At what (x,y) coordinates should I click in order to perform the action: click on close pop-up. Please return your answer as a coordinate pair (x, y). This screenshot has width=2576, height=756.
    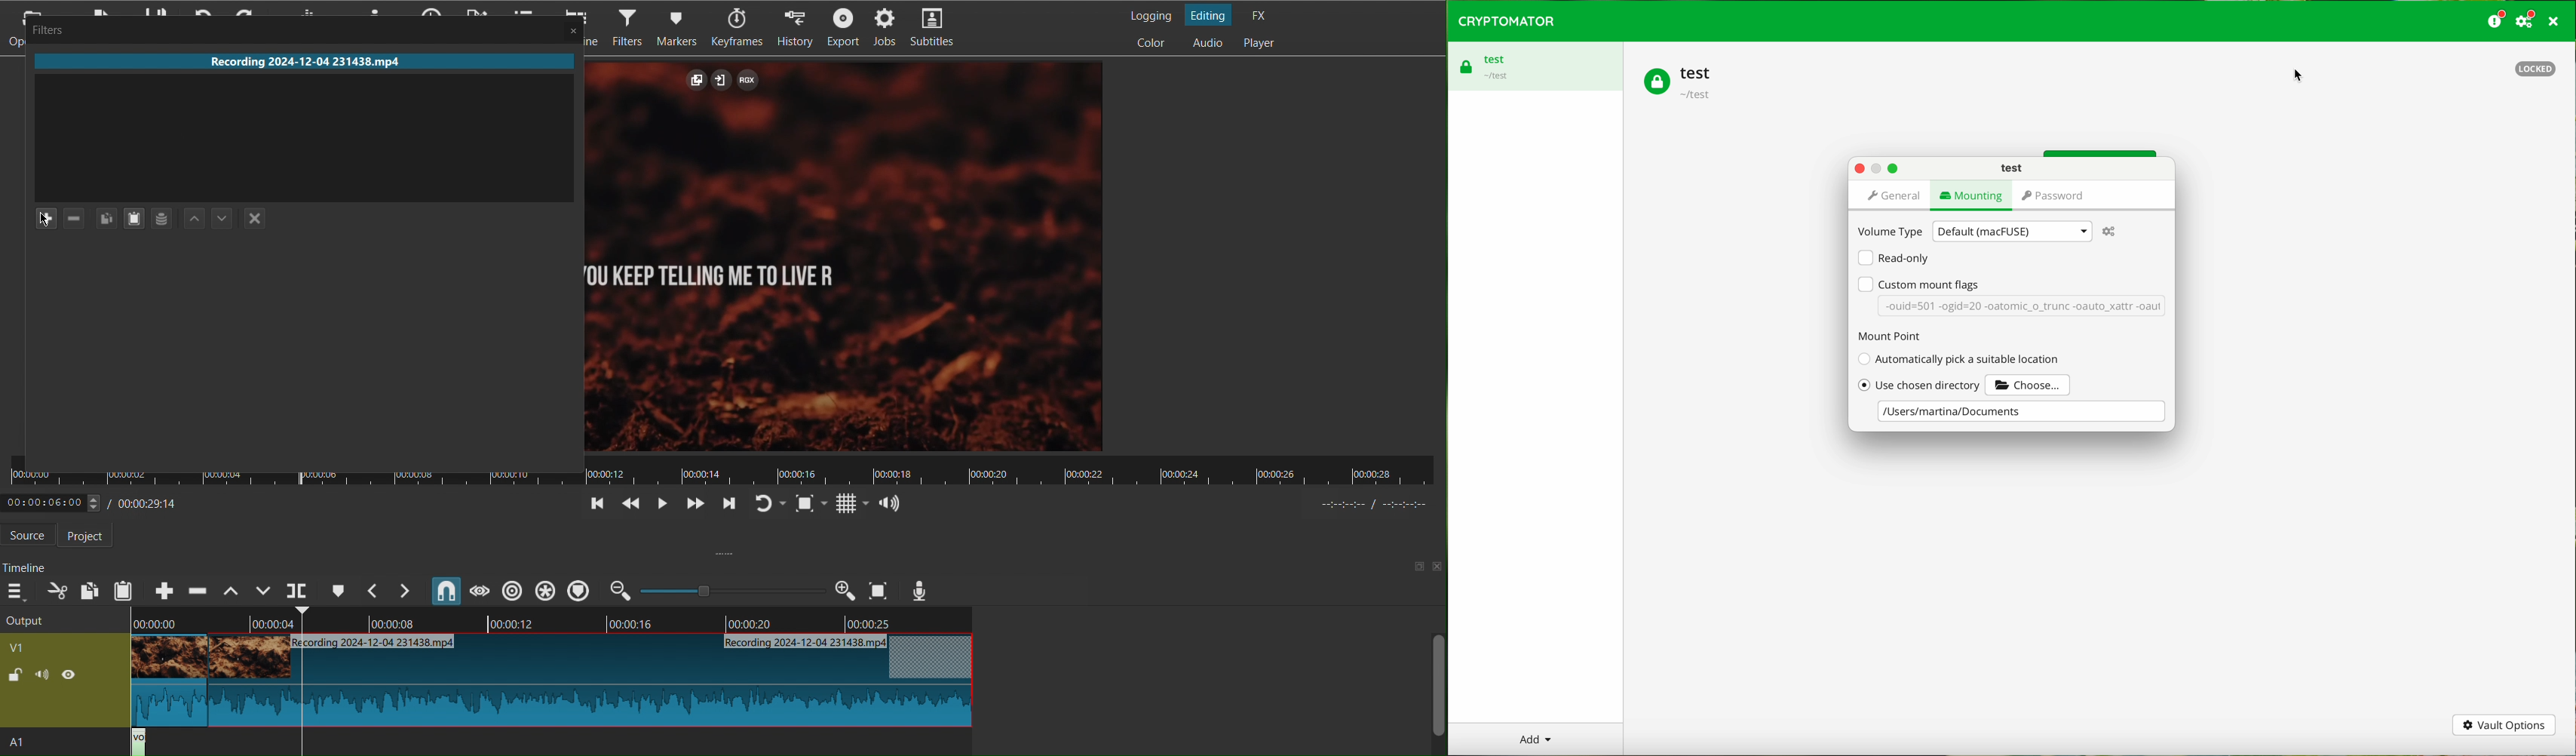
    Looking at the image, I should click on (1860, 169).